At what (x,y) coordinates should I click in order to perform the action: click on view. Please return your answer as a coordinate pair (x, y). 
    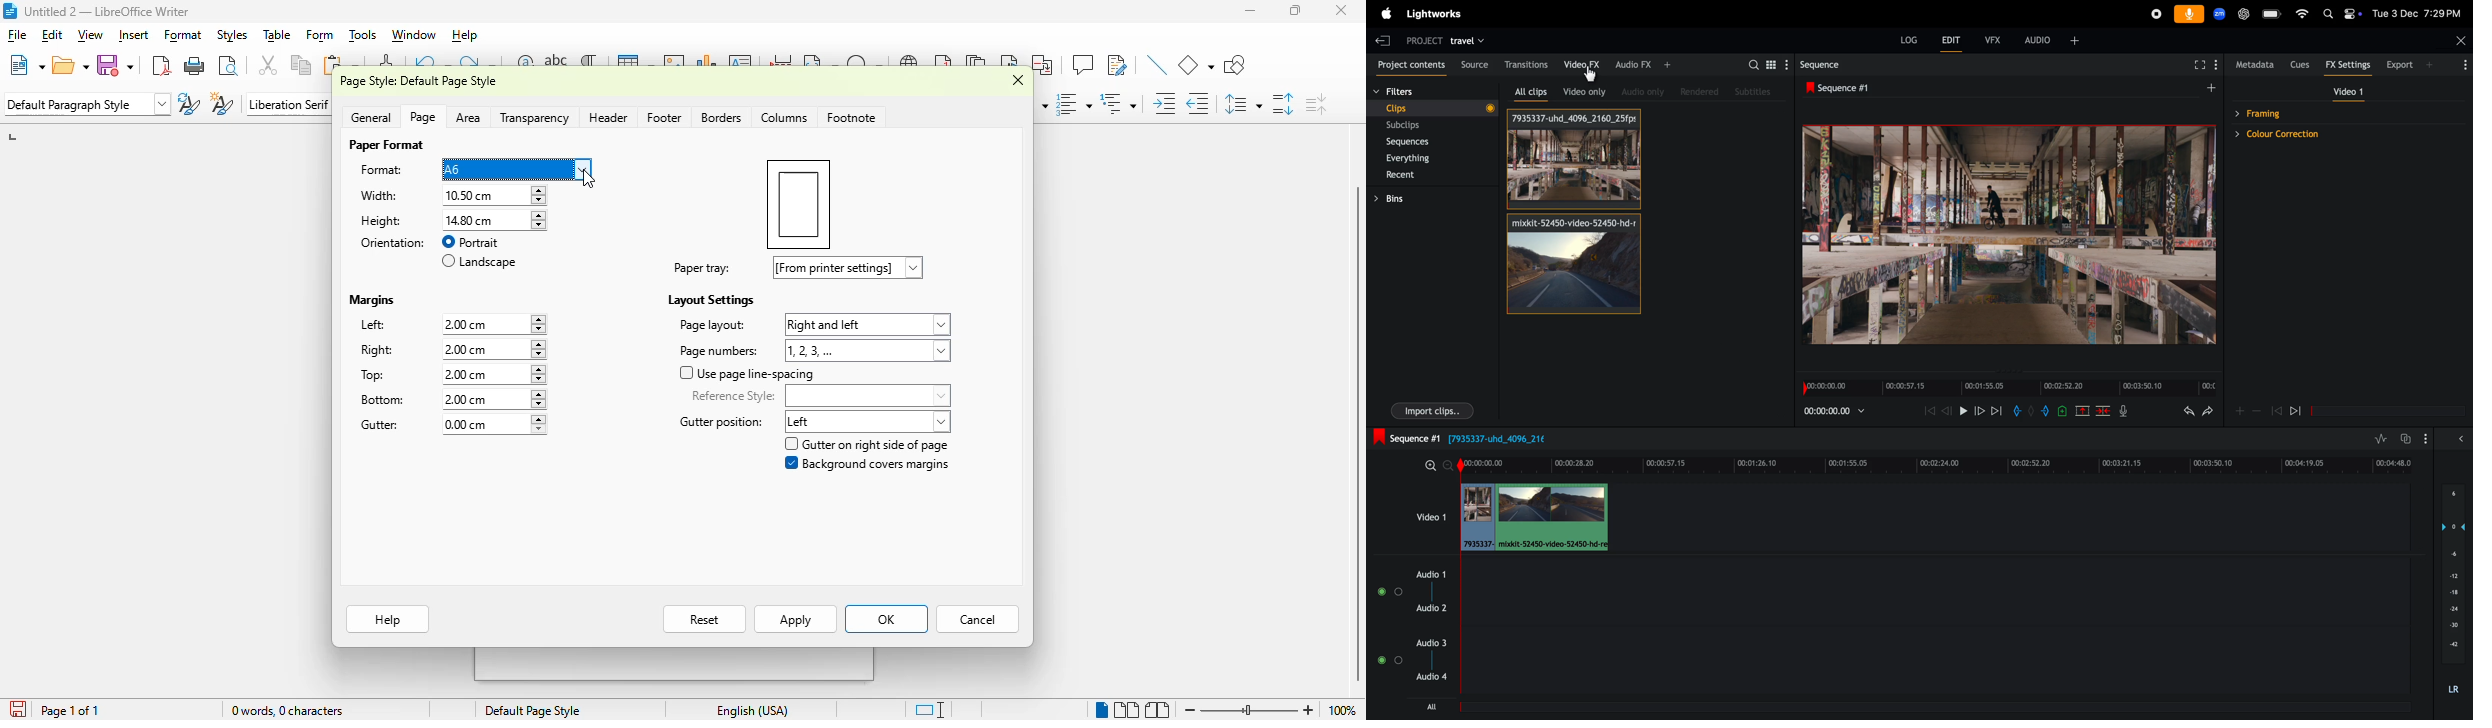
    Looking at the image, I should click on (90, 34).